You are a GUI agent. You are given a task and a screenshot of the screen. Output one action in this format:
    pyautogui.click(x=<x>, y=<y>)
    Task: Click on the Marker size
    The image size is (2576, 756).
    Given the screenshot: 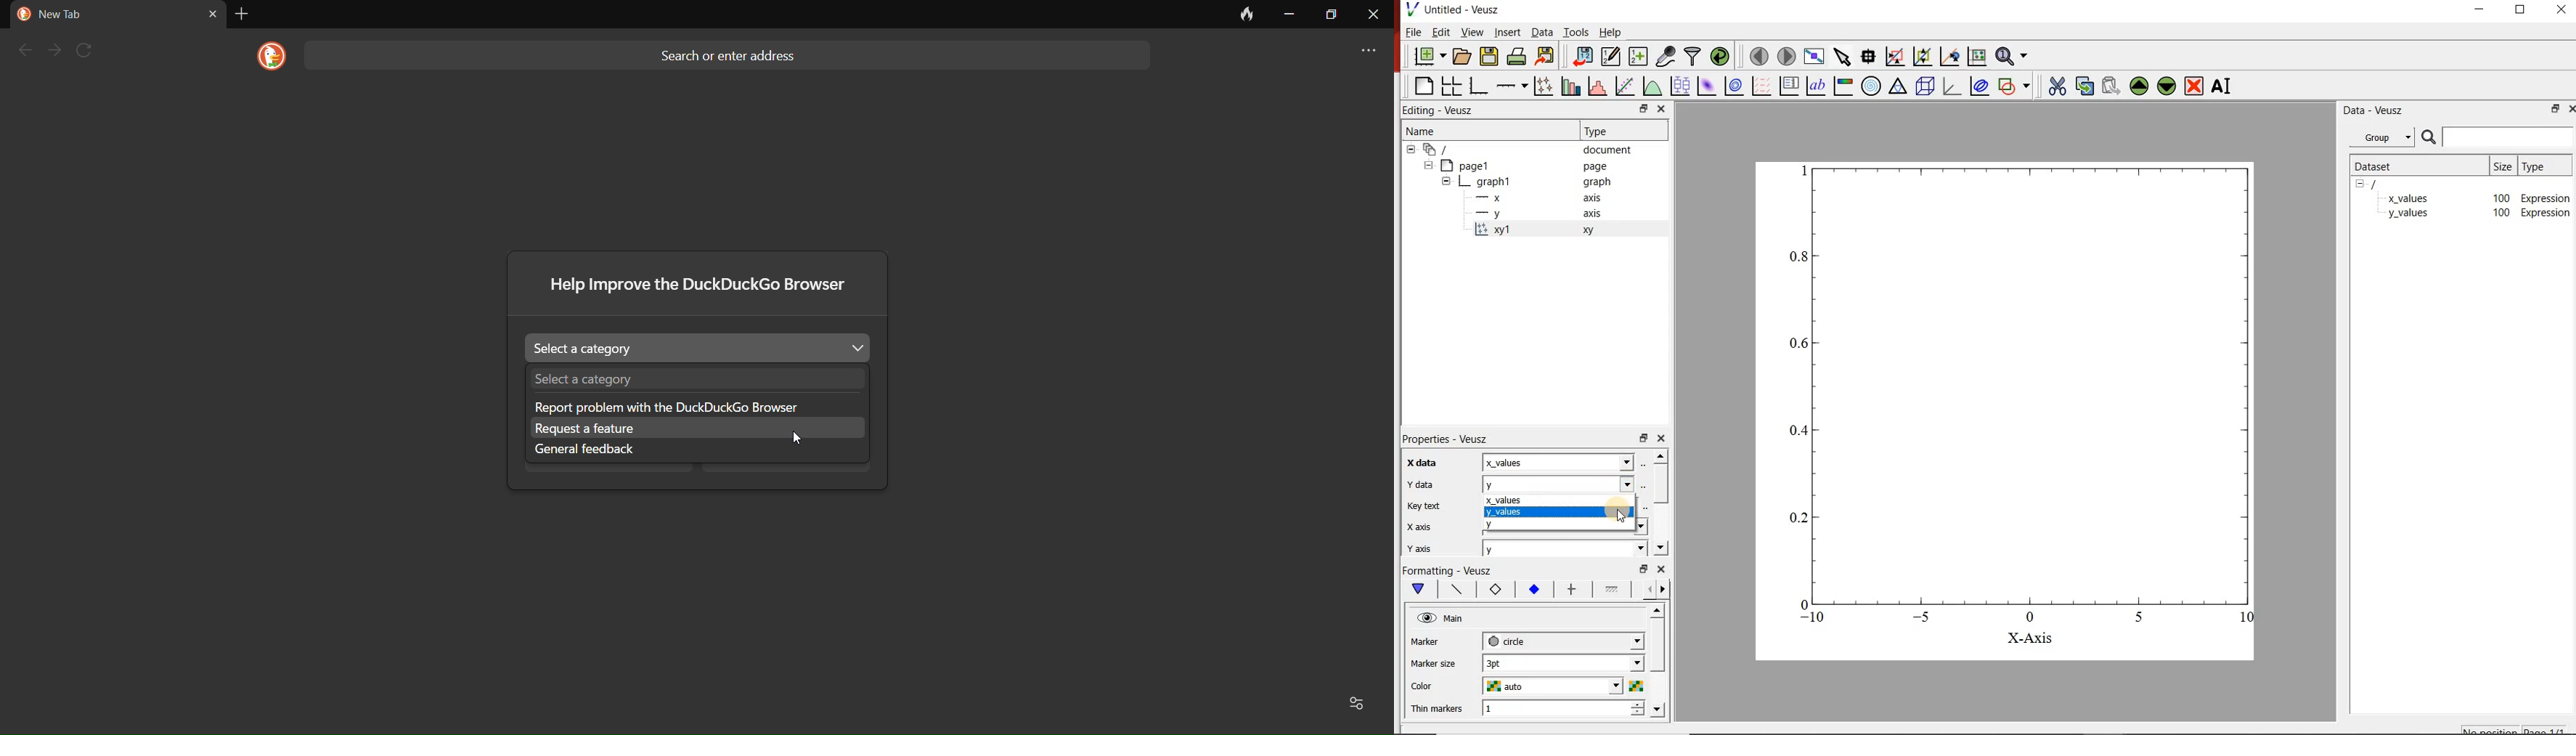 What is the action you would take?
    pyautogui.click(x=1432, y=665)
    